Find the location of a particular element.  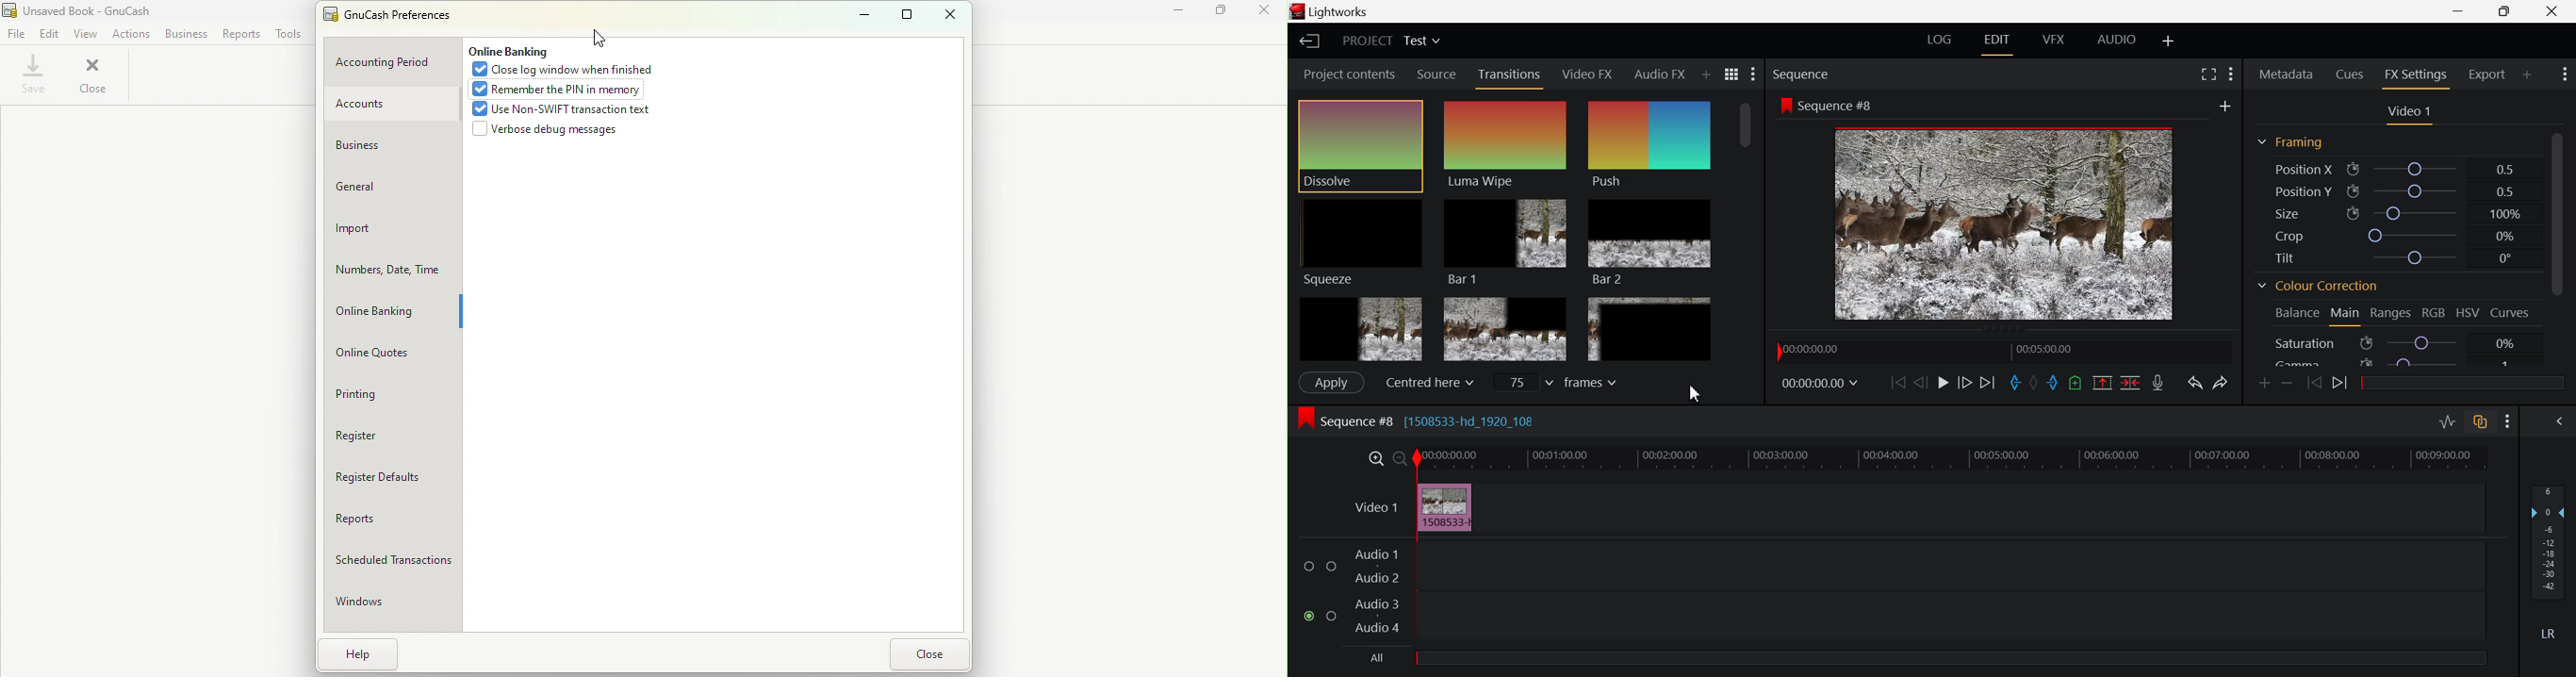

Frame Time is located at coordinates (1822, 386).